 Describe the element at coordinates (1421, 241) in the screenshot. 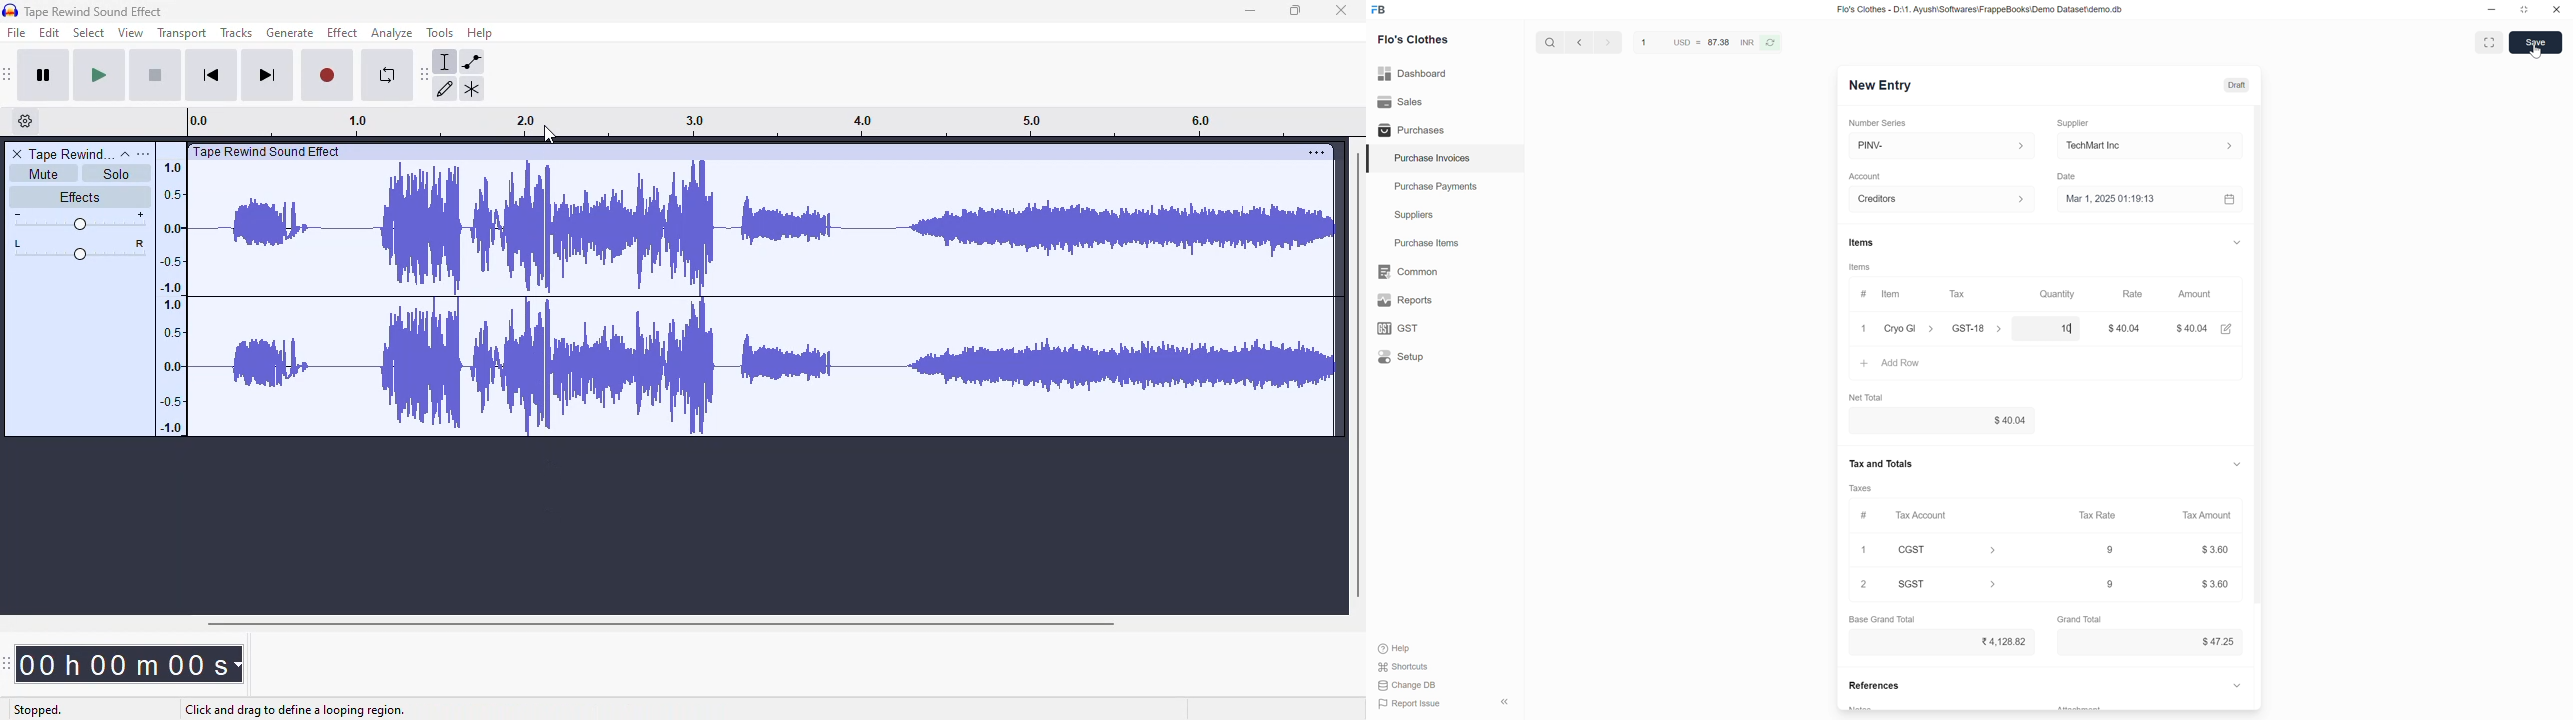

I see `Purchase Items` at that location.